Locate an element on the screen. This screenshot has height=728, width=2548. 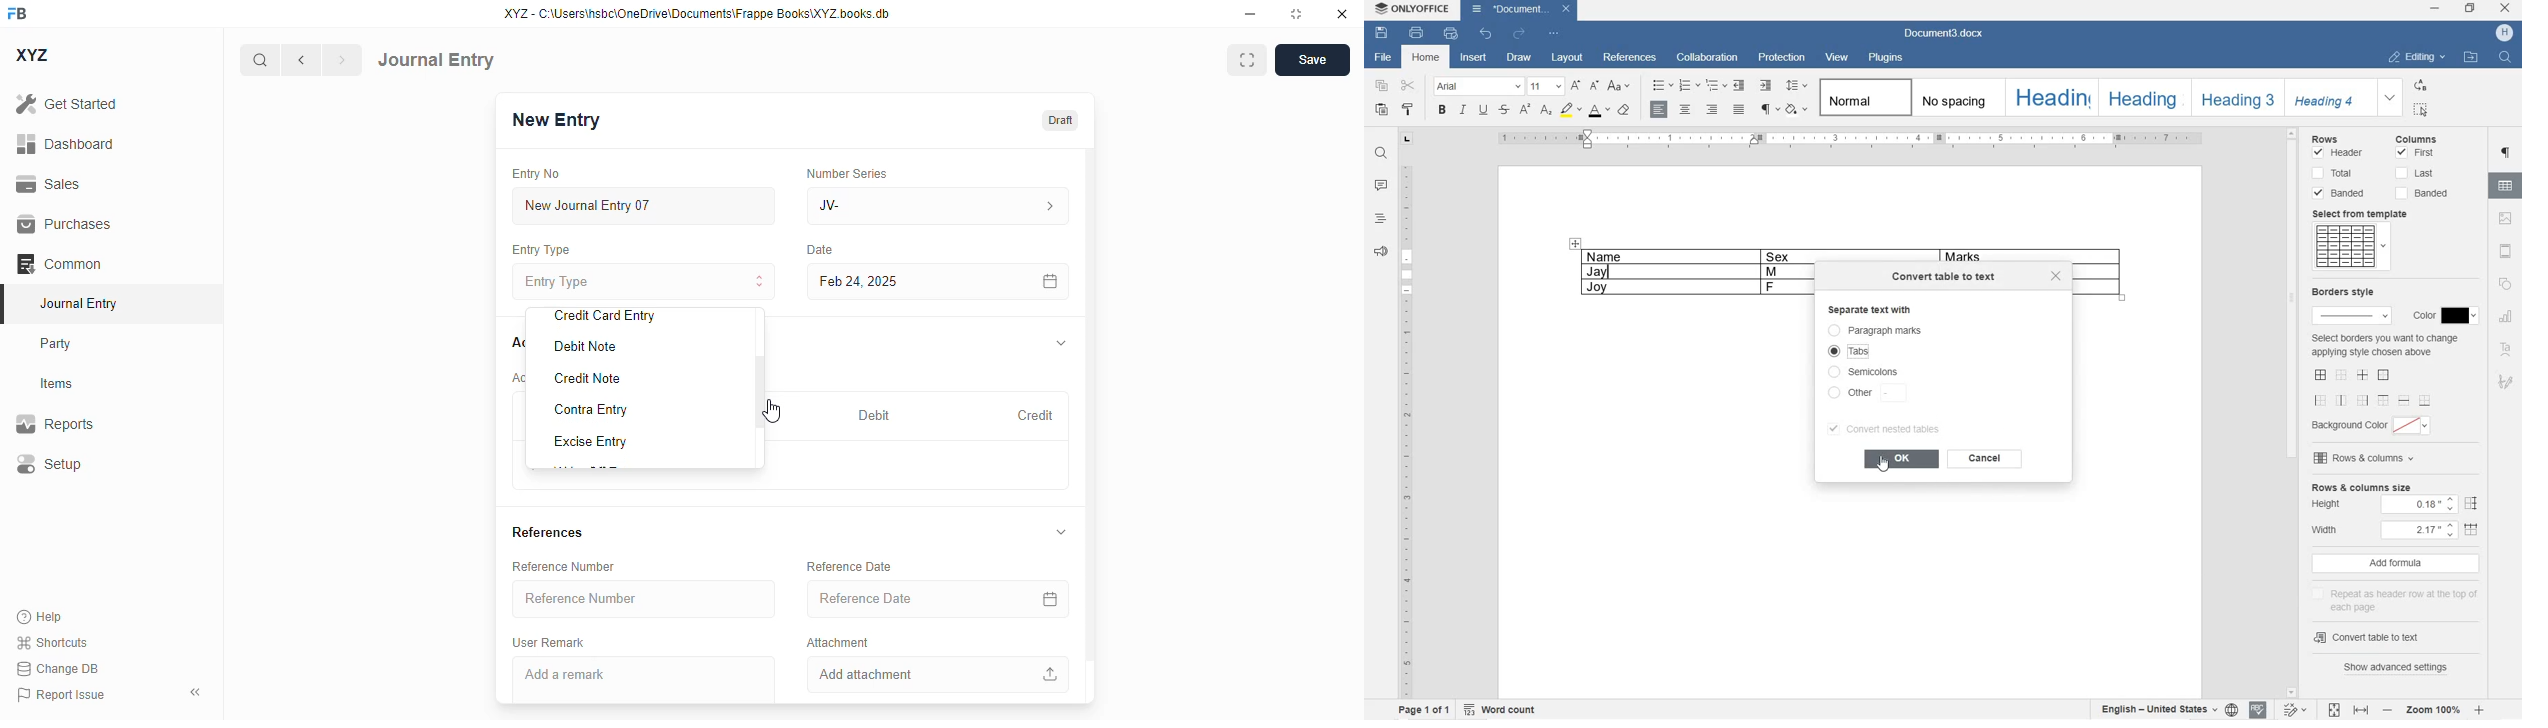
HEIGHT is located at coordinates (2332, 505).